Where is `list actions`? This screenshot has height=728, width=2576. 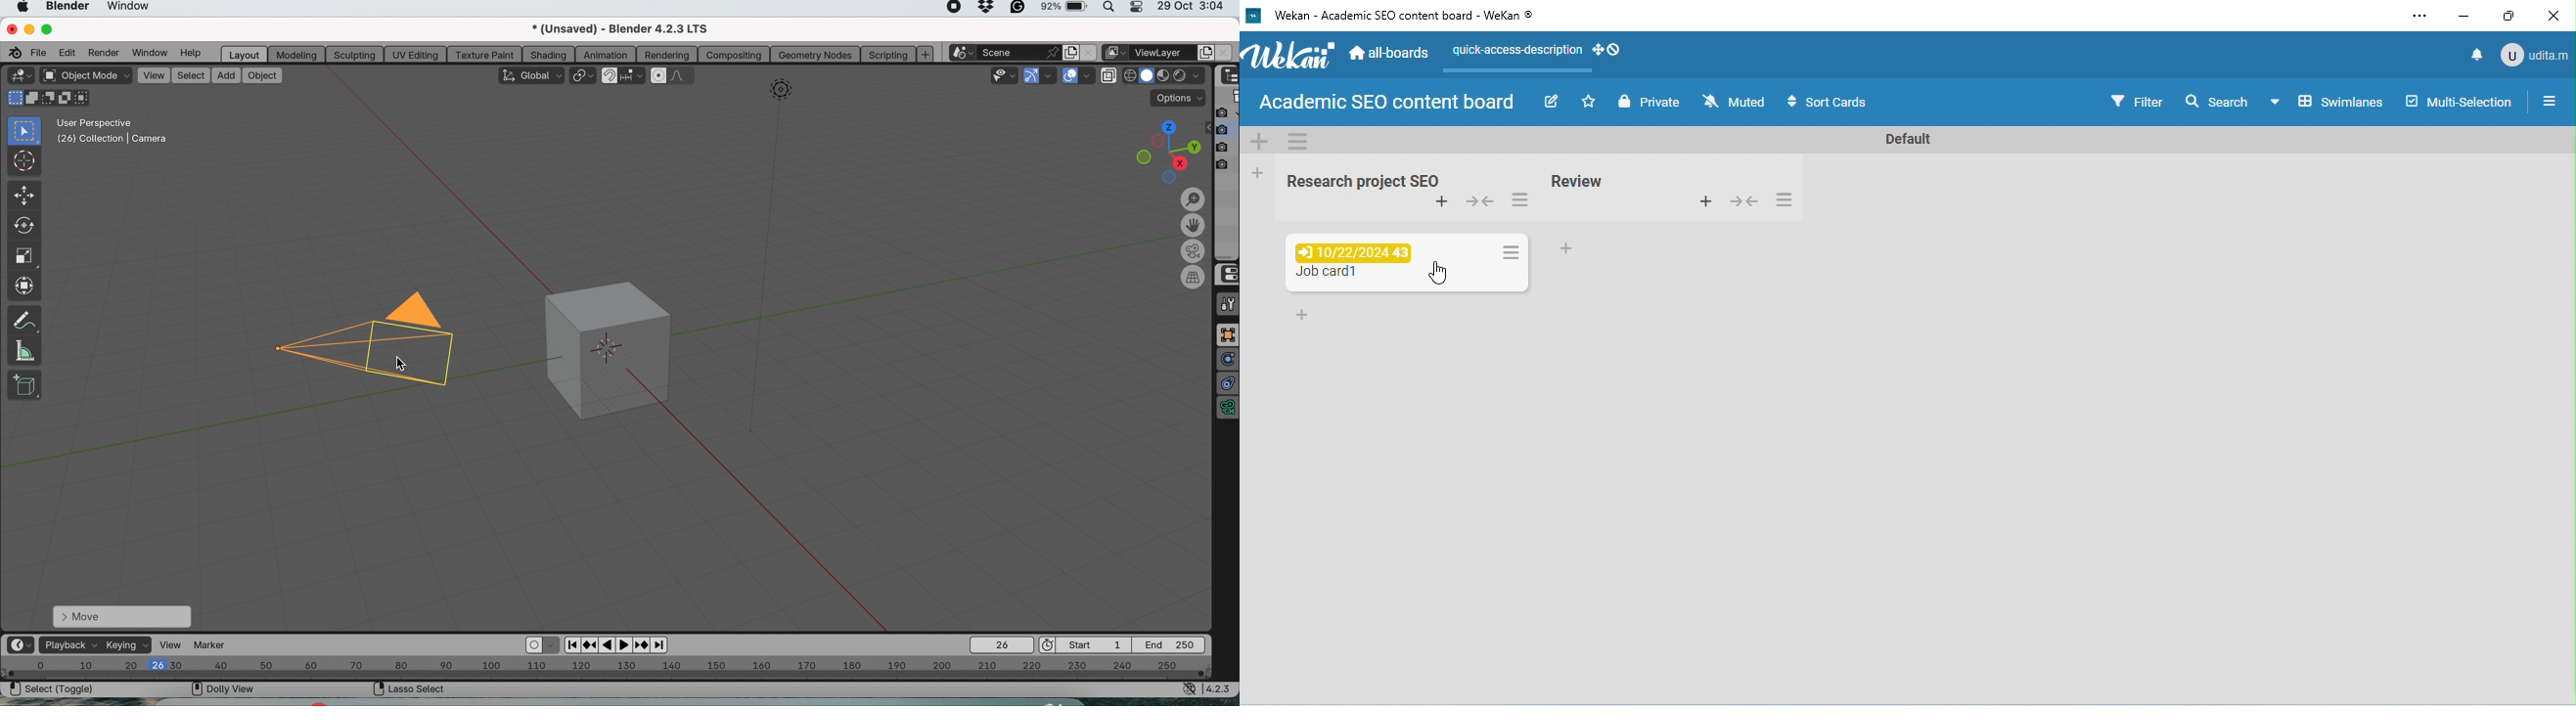 list actions is located at coordinates (1518, 201).